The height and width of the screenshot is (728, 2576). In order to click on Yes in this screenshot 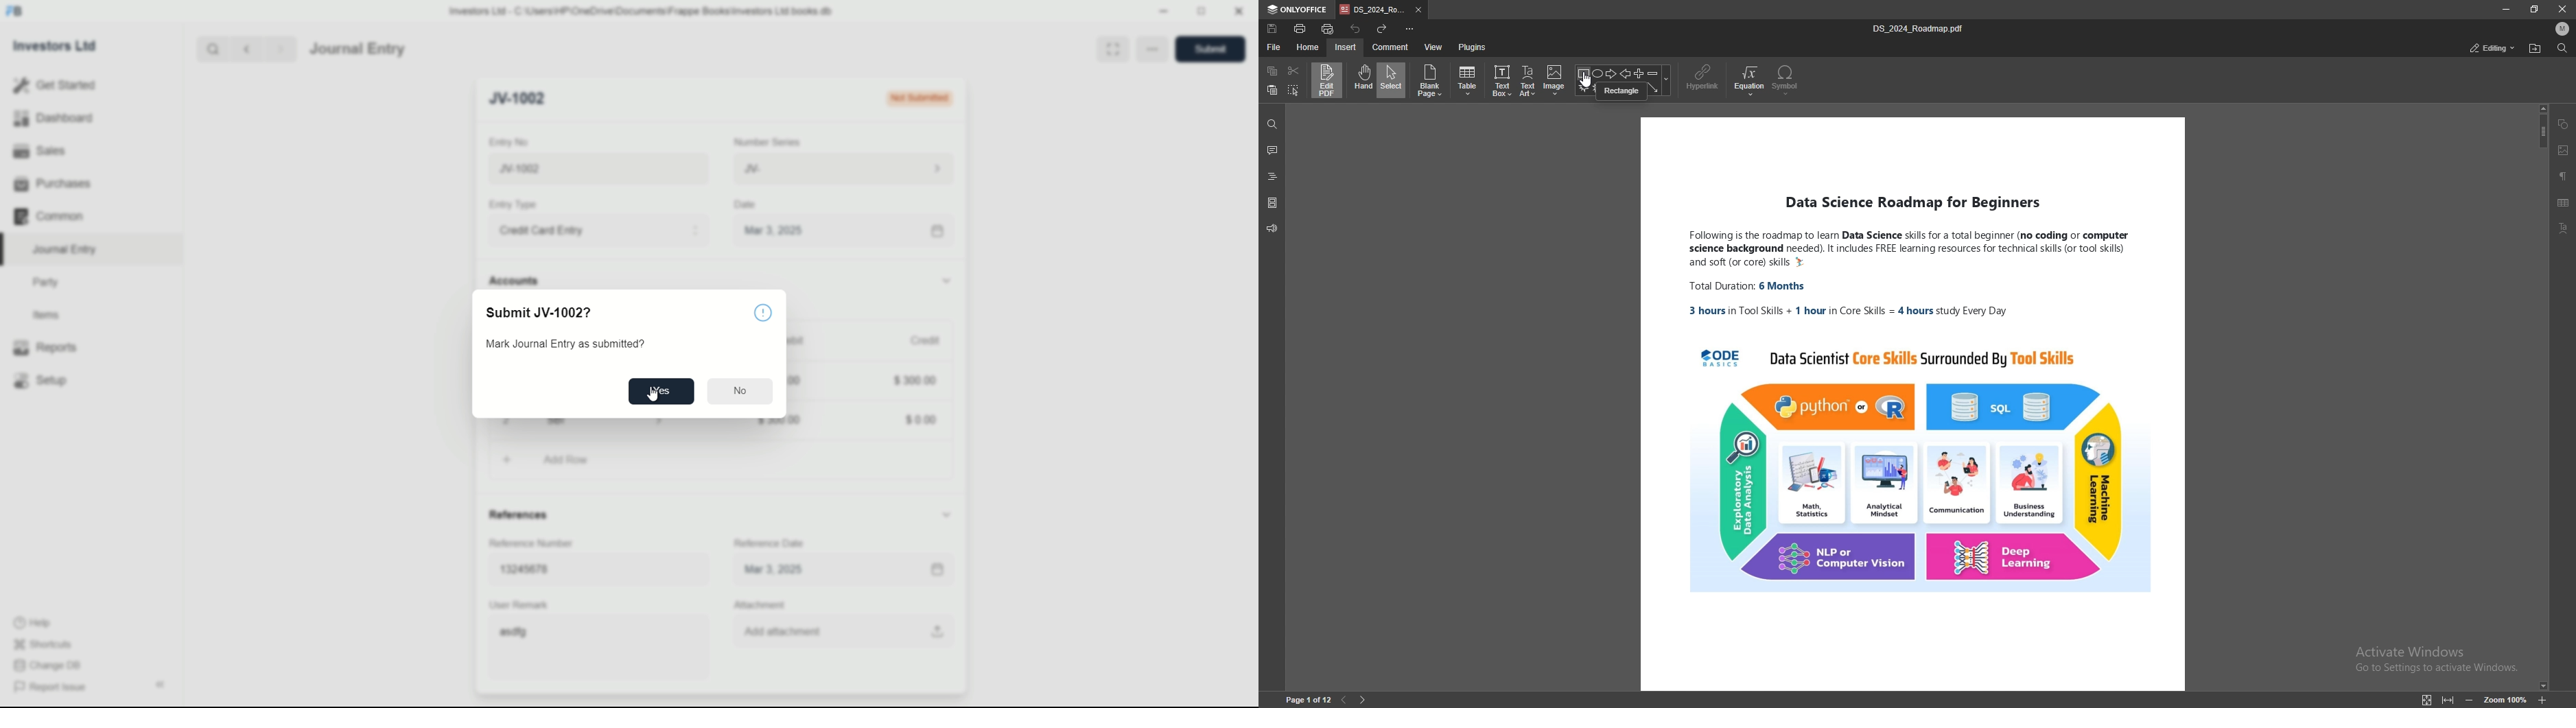, I will do `click(661, 393)`.